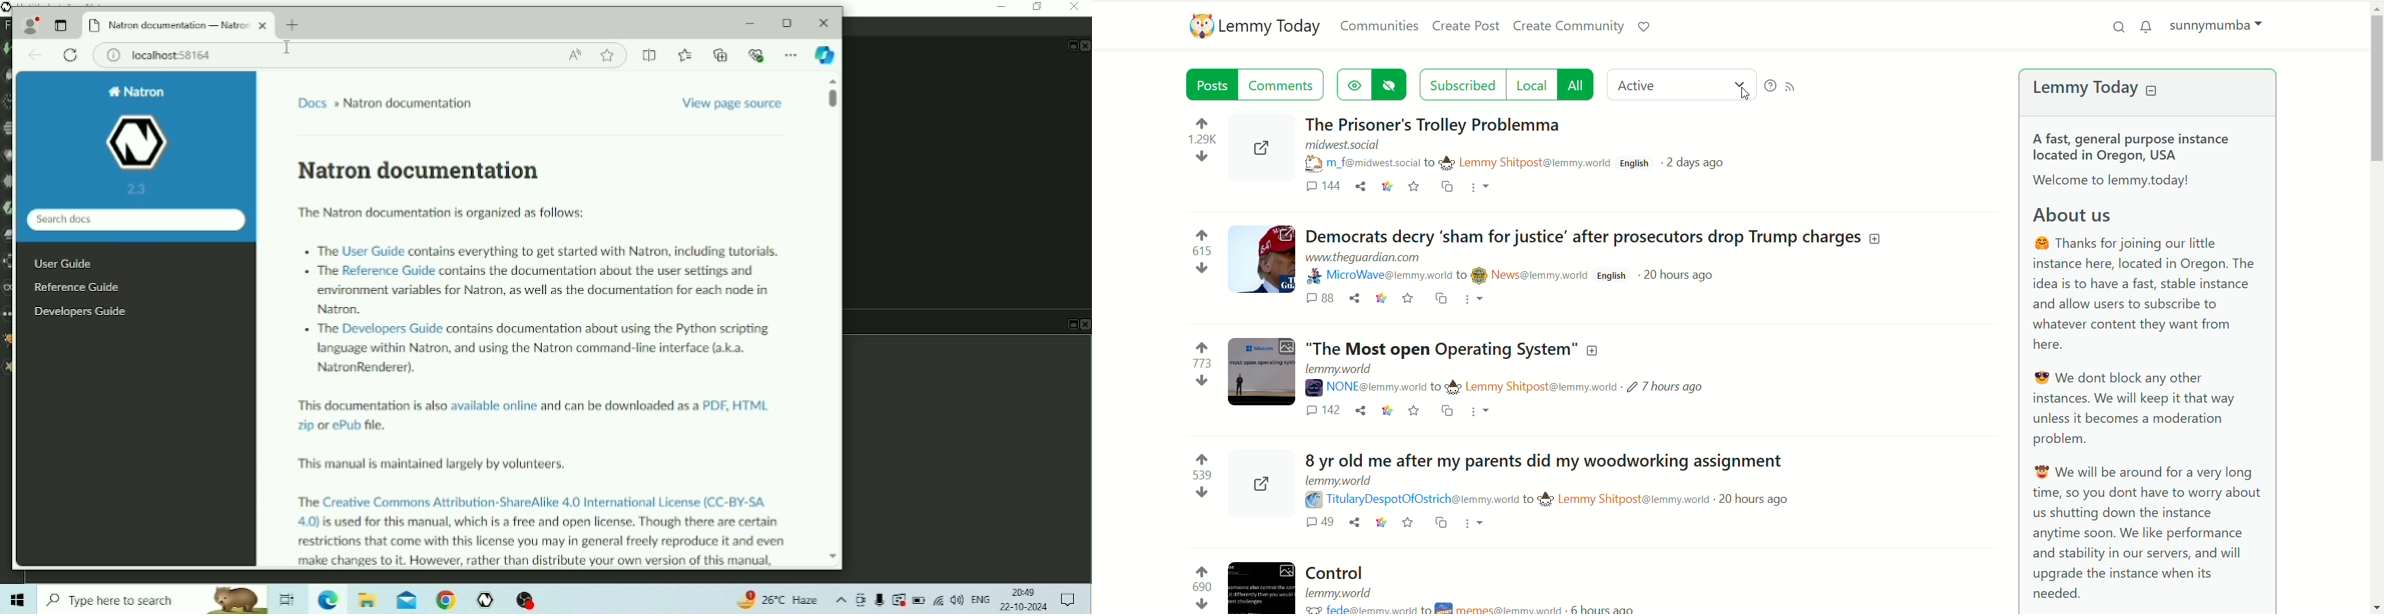  What do you see at coordinates (1449, 415) in the screenshot?
I see `cross post` at bounding box center [1449, 415].